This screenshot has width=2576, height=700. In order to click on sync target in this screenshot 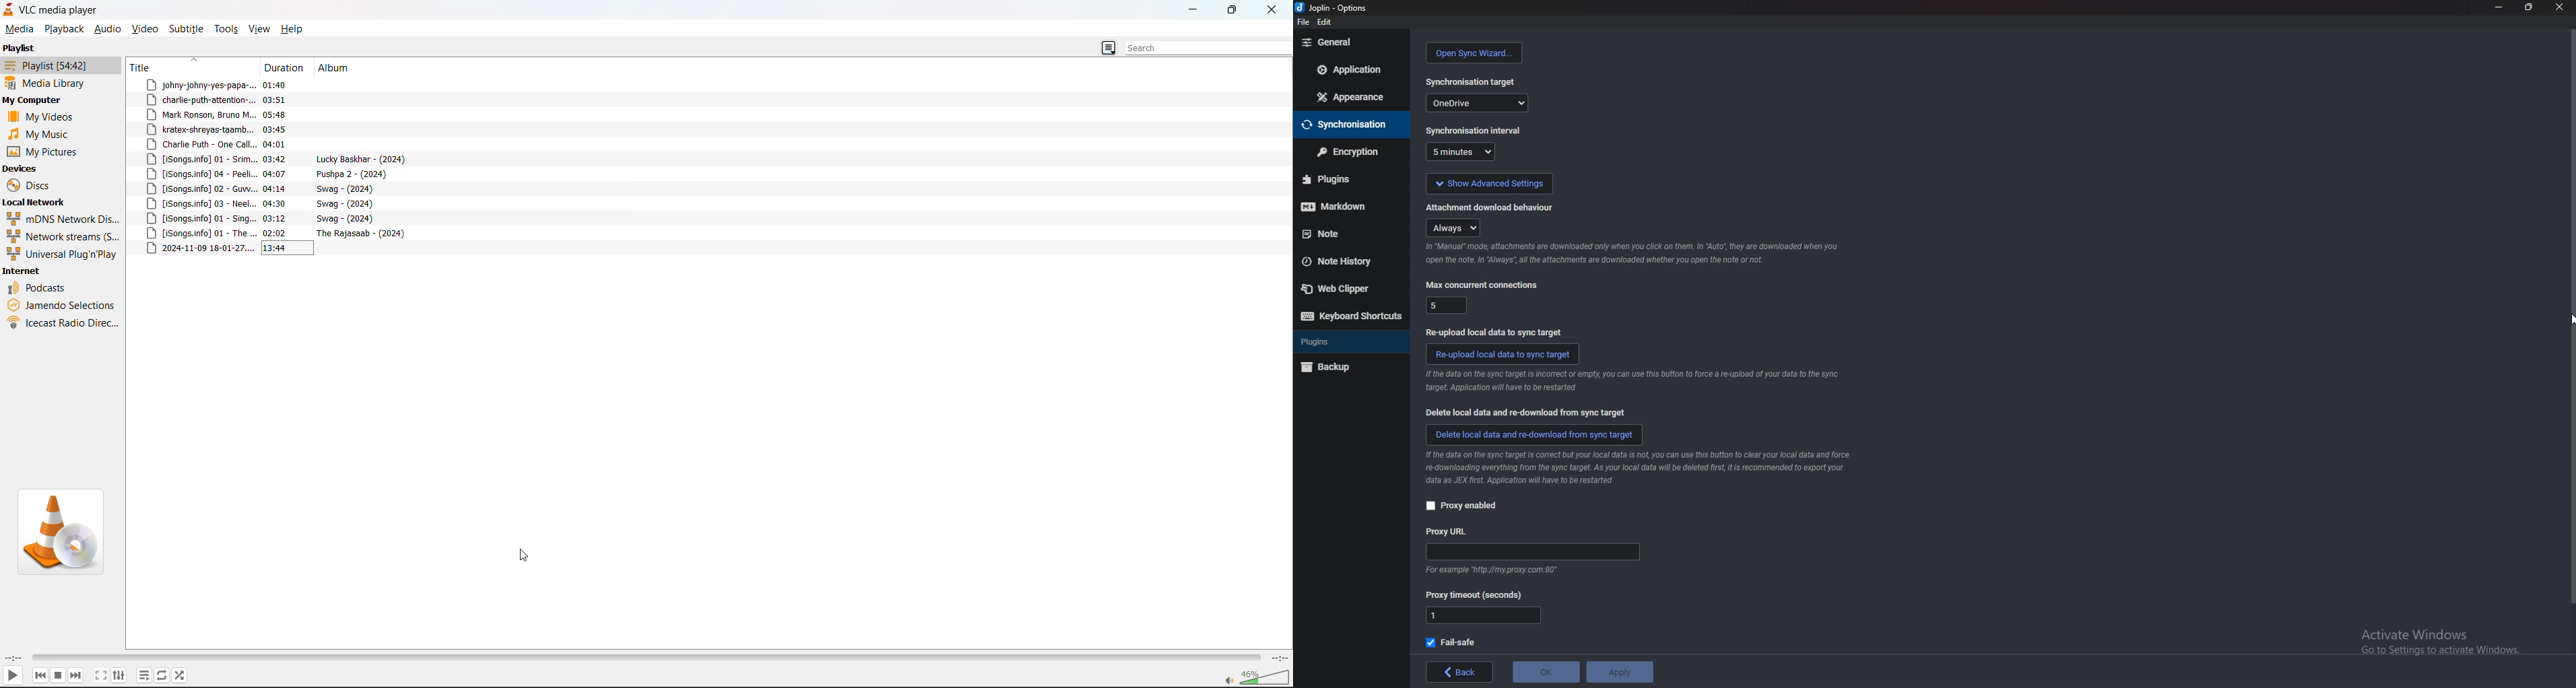, I will do `click(1469, 81)`.